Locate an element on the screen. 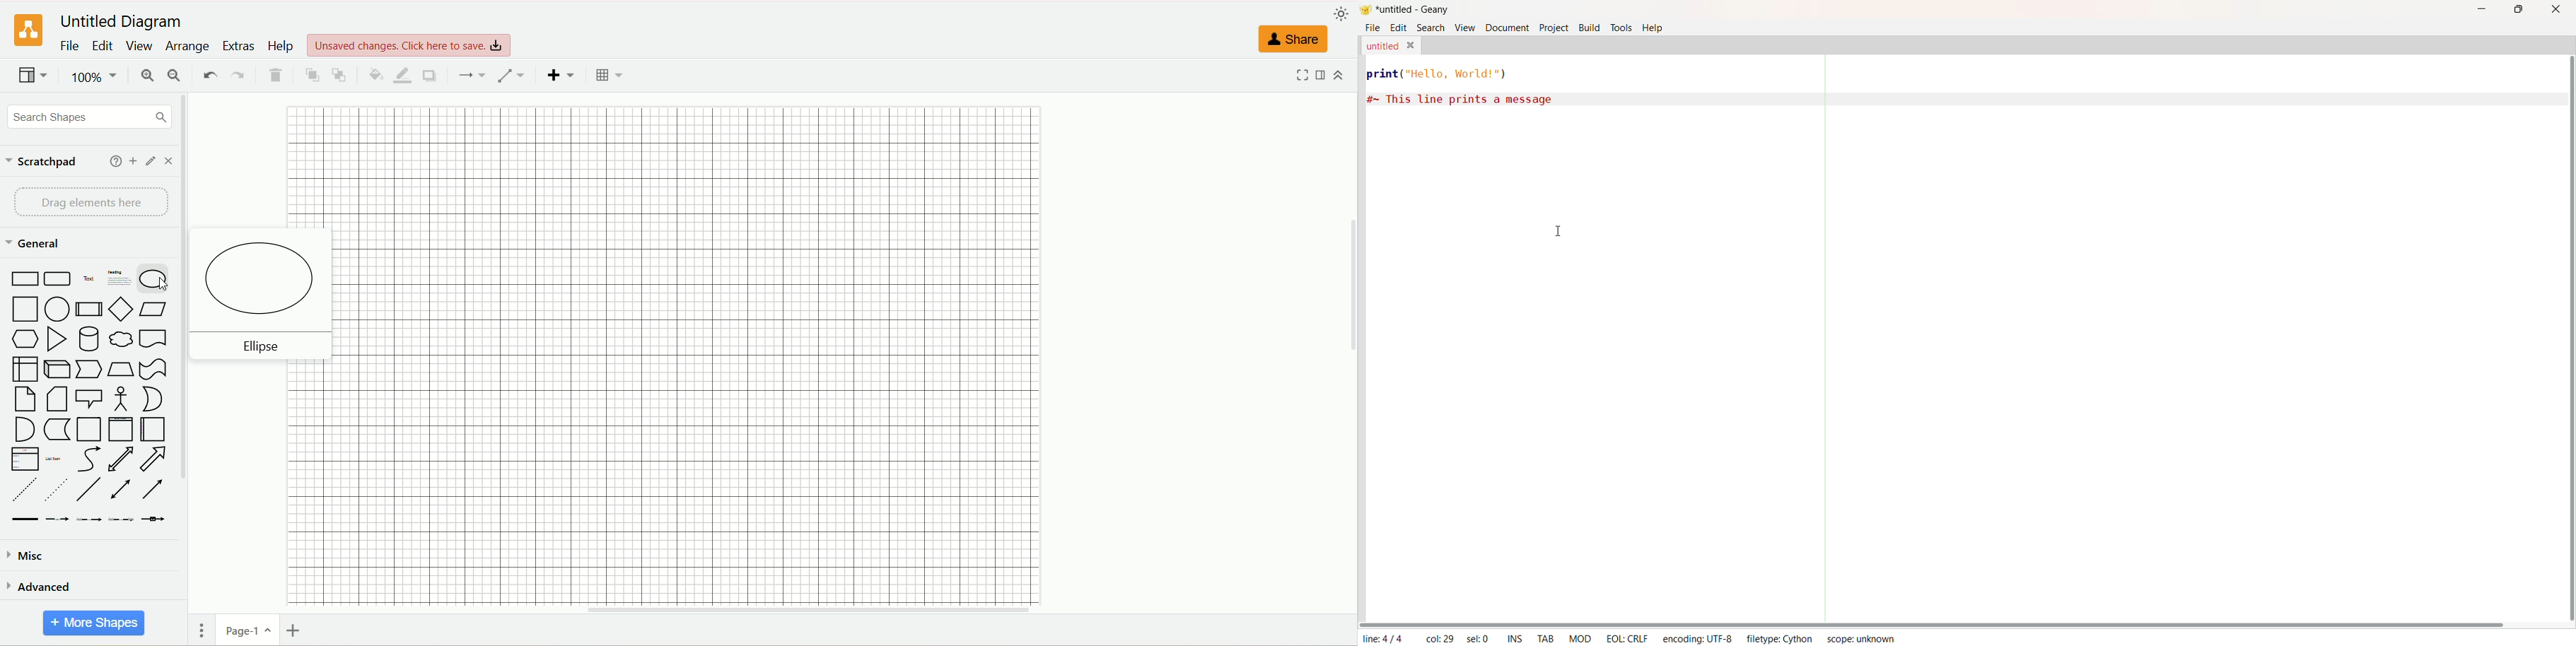 This screenshot has height=672, width=2576. arrange is located at coordinates (187, 49).